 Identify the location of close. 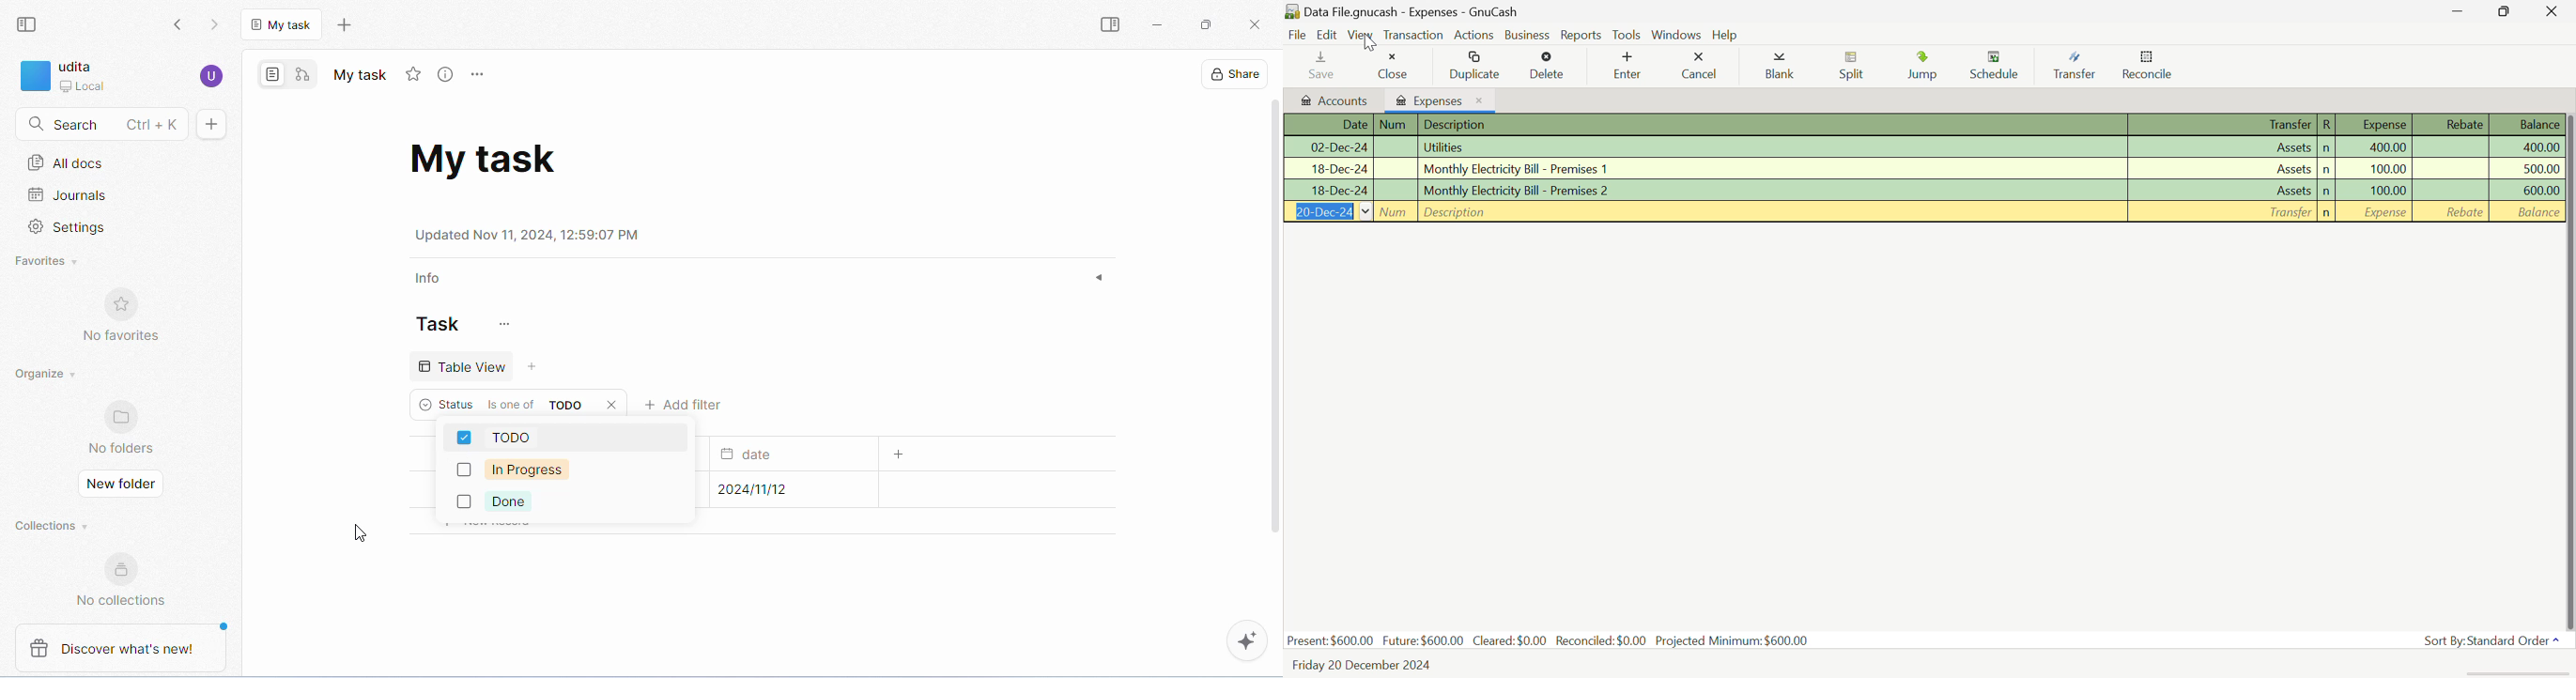
(1254, 25).